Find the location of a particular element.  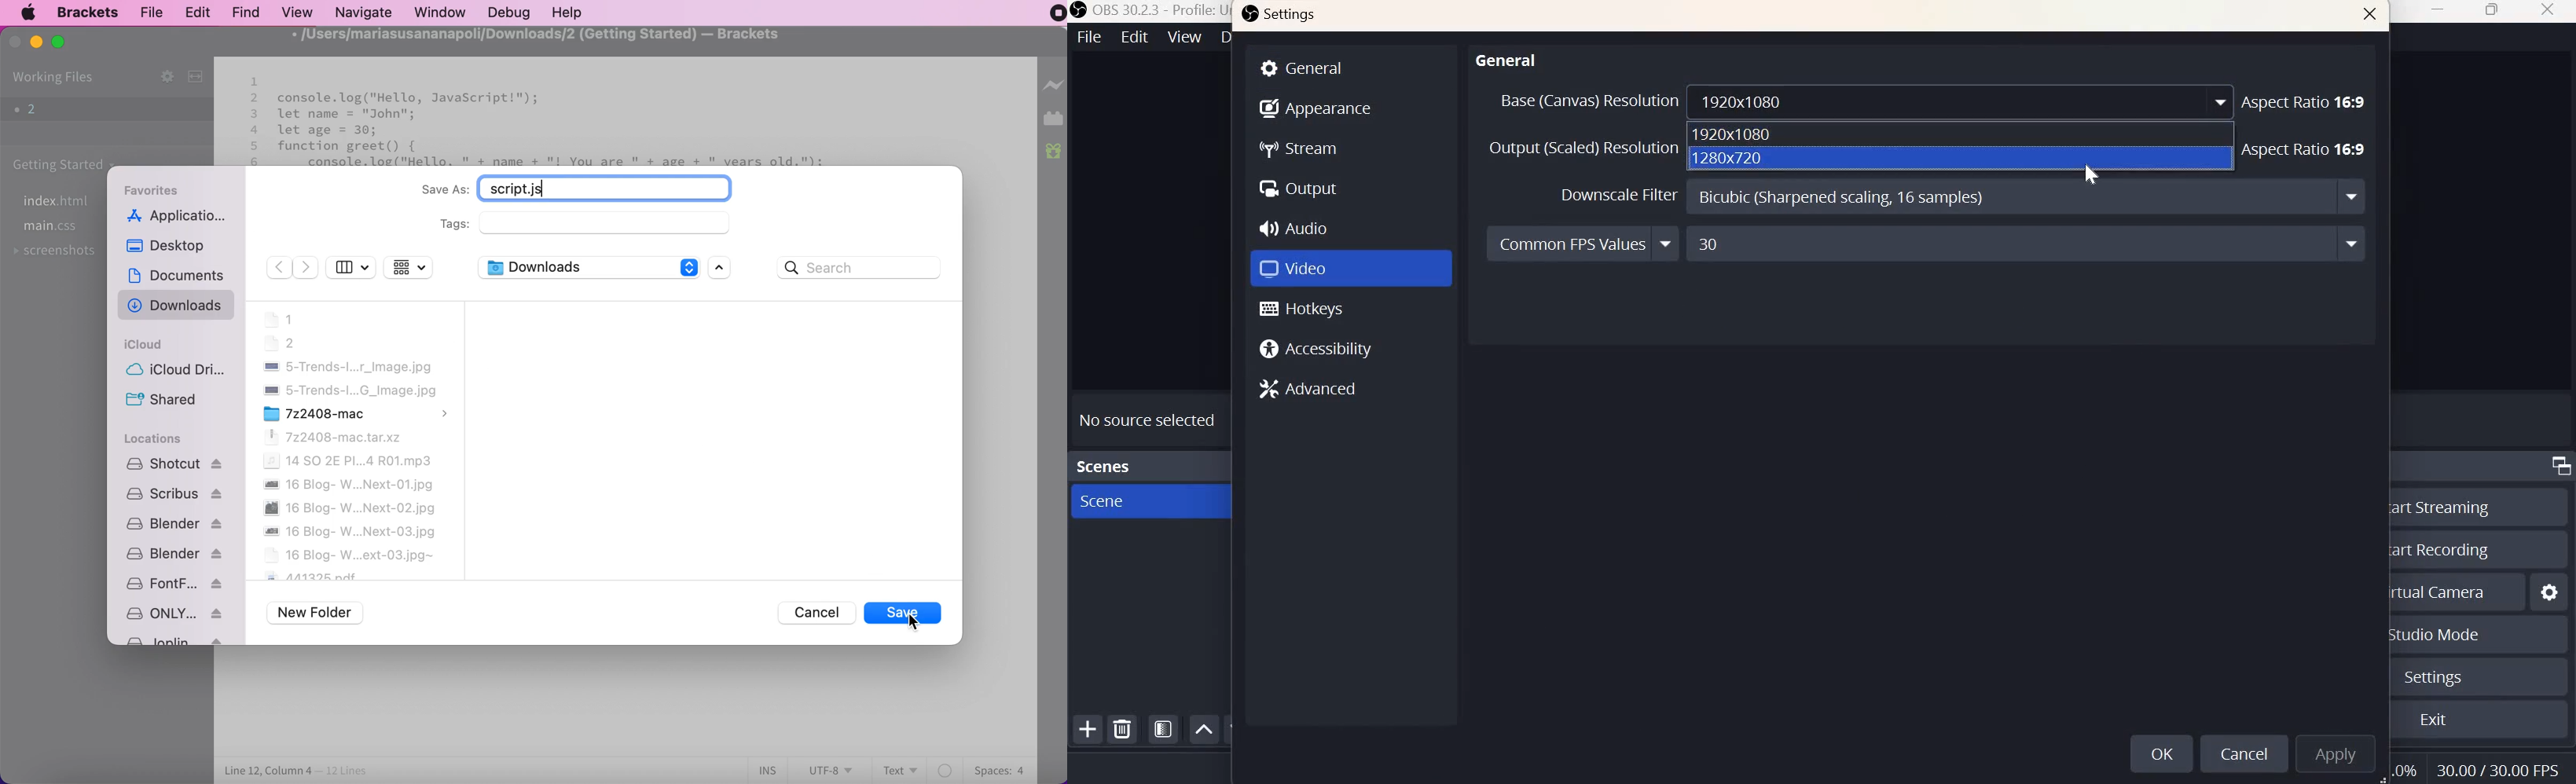

favorites is located at coordinates (157, 189).